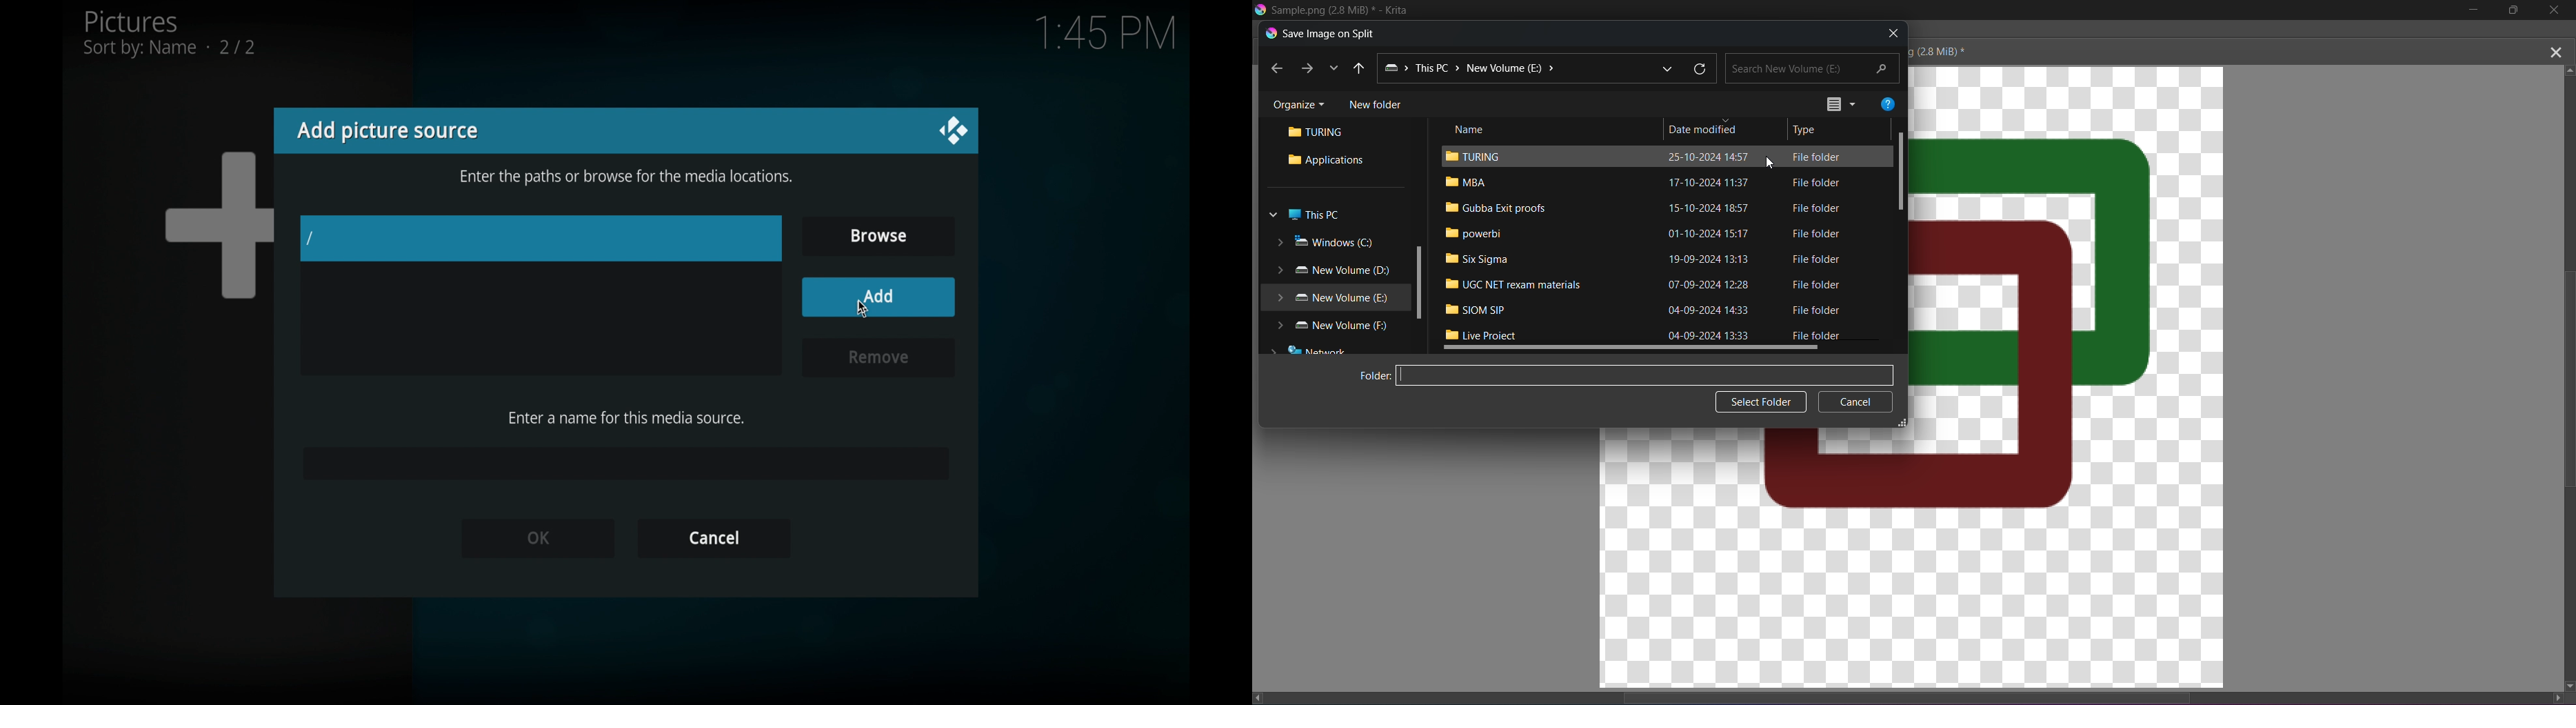 This screenshot has width=2576, height=728. Describe the element at coordinates (2560, 375) in the screenshot. I see `Vertical Scroll bar` at that location.